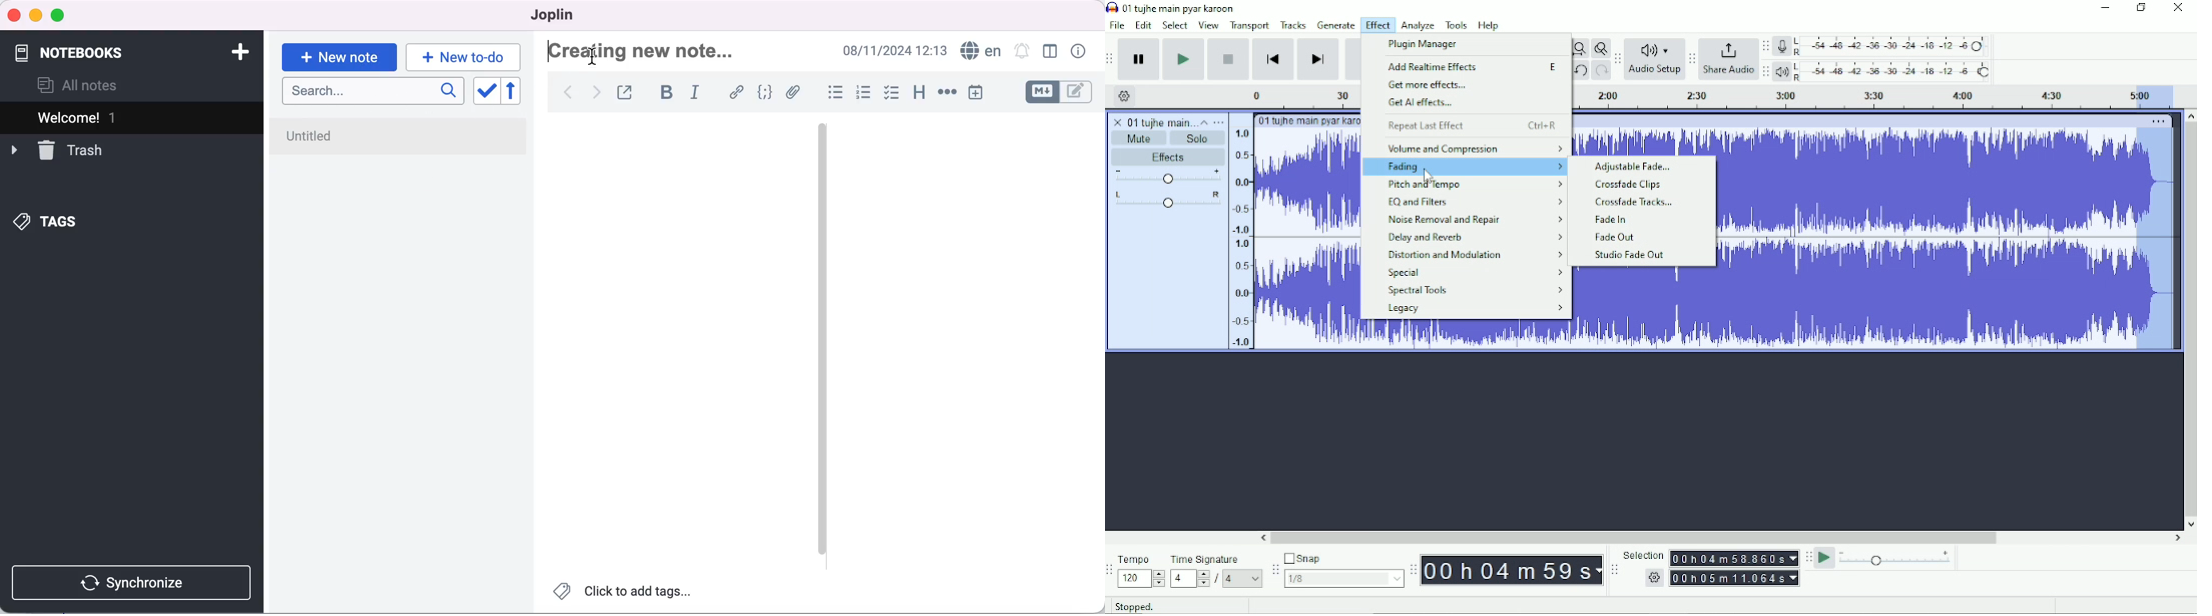 This screenshot has height=616, width=2212. I want to click on volume and Compression, so click(1473, 149).